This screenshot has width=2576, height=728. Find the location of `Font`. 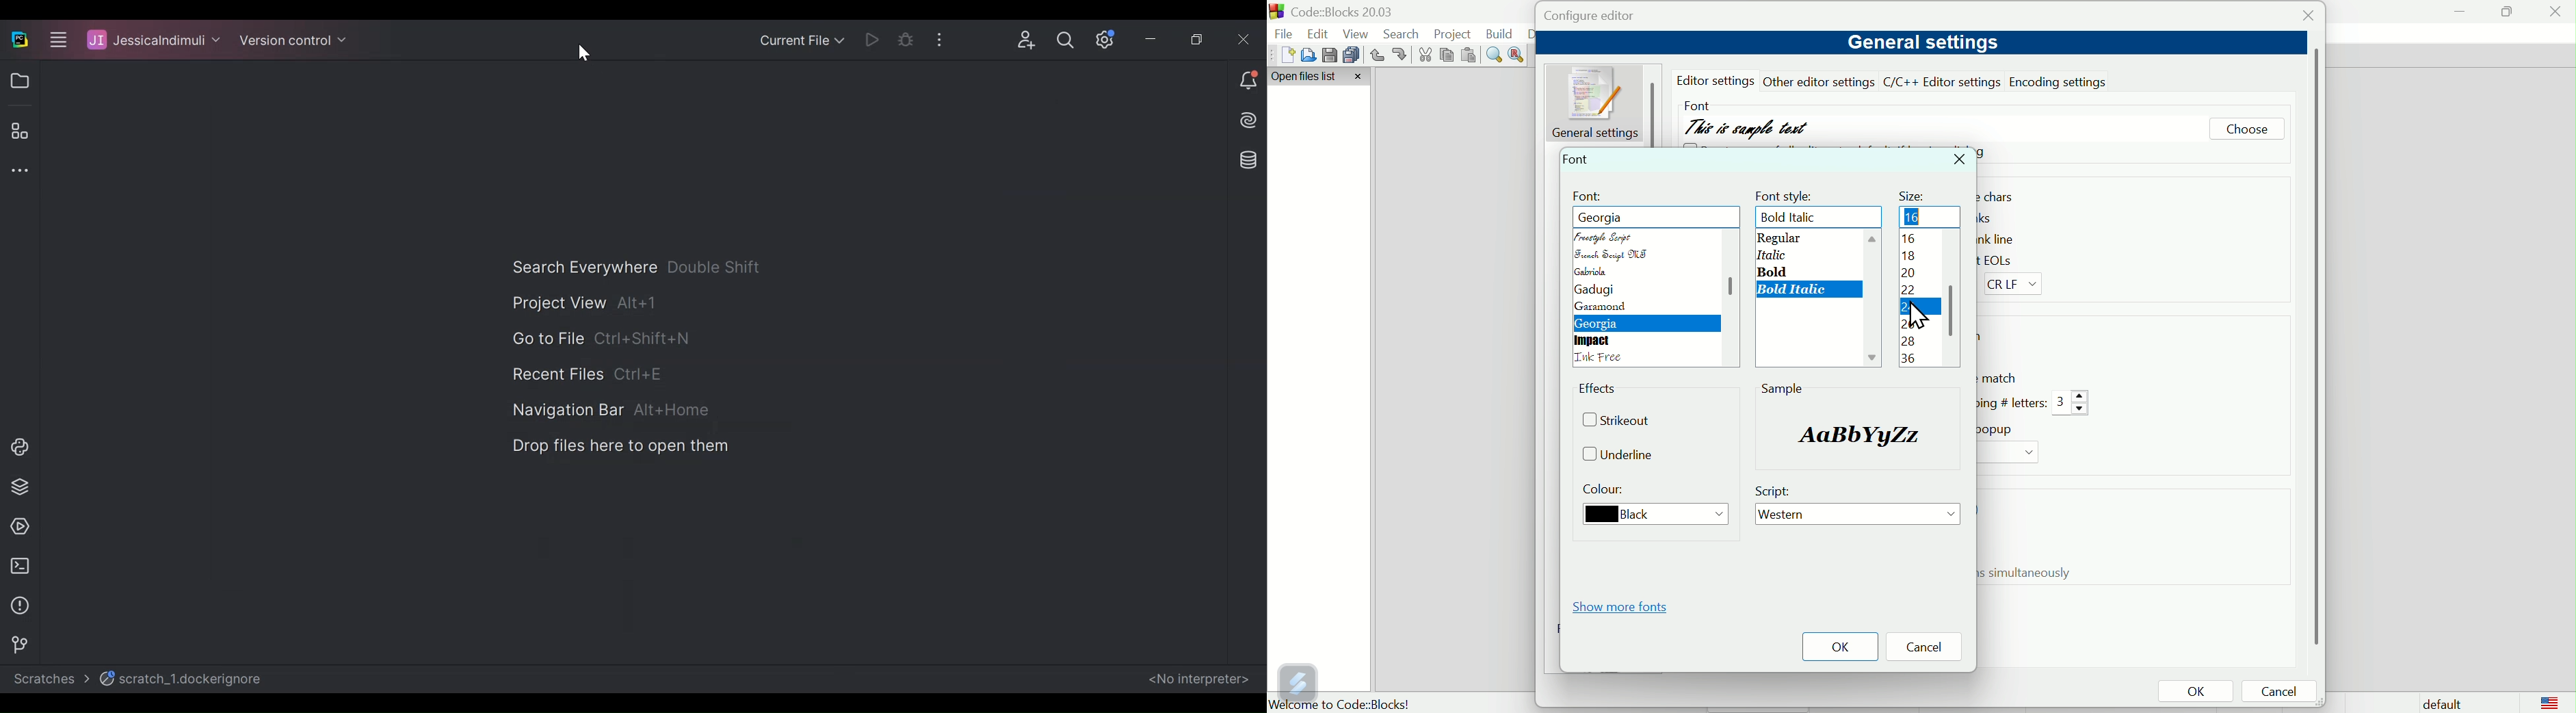

Font is located at coordinates (1589, 196).